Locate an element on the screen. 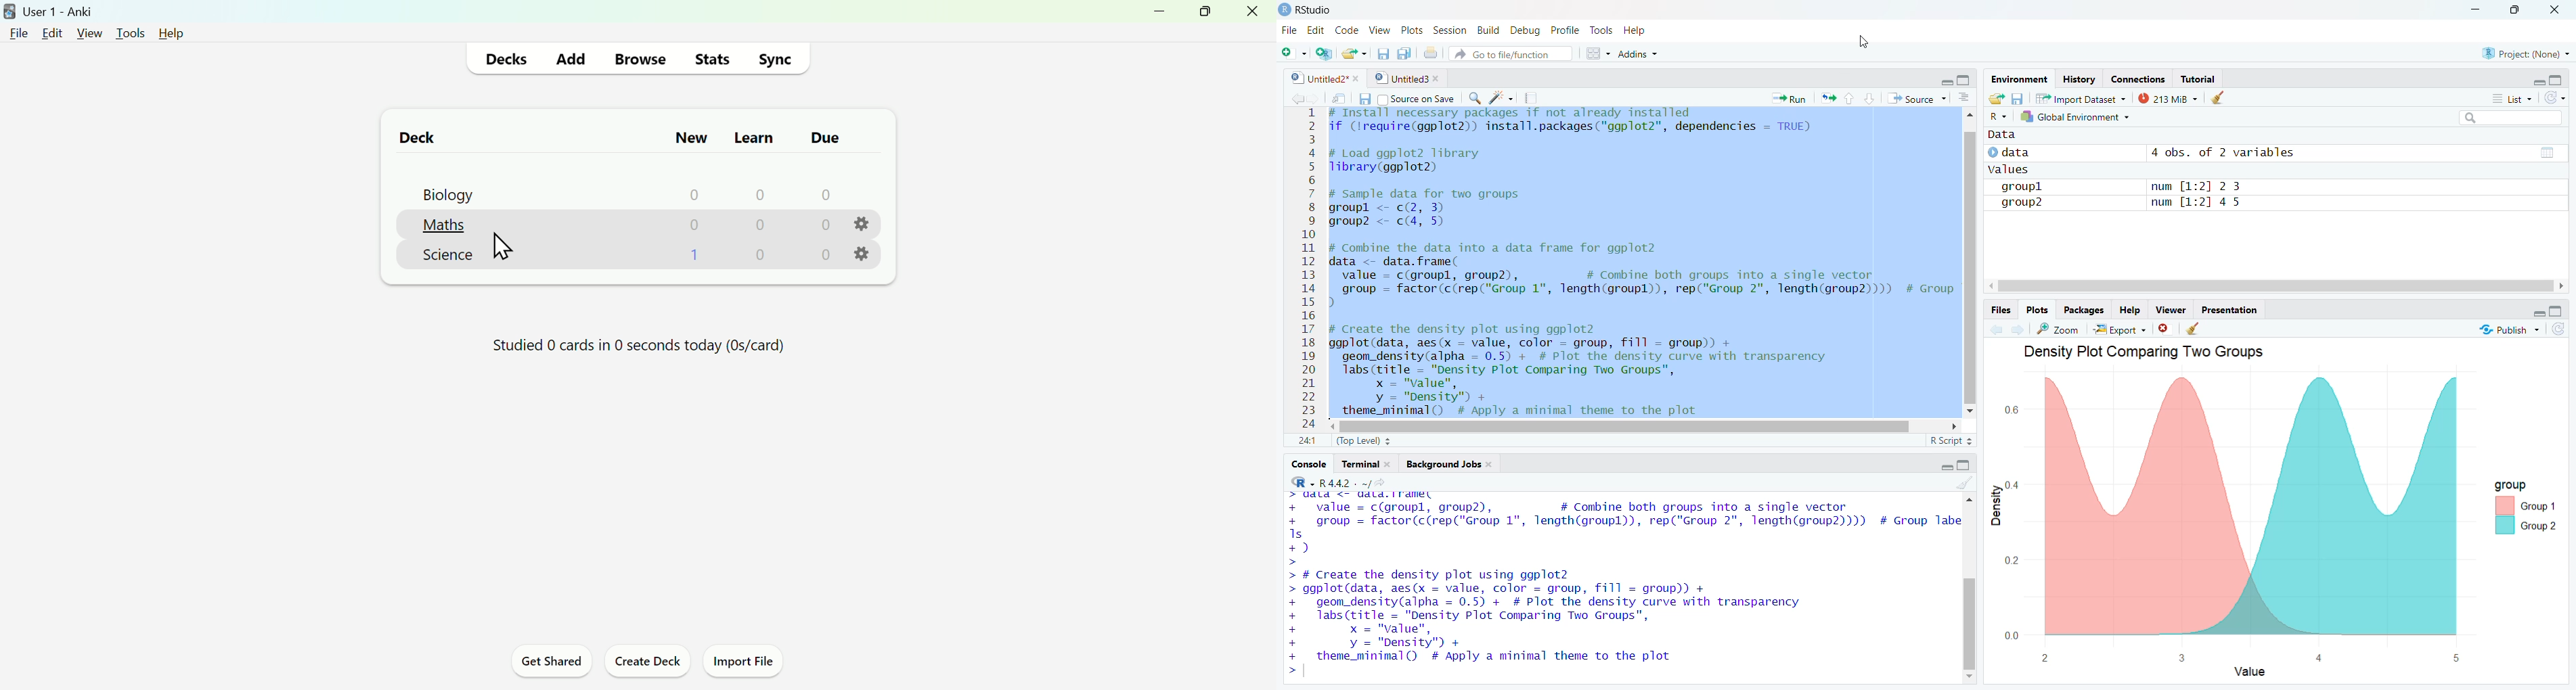  zoom is located at coordinates (2058, 328).